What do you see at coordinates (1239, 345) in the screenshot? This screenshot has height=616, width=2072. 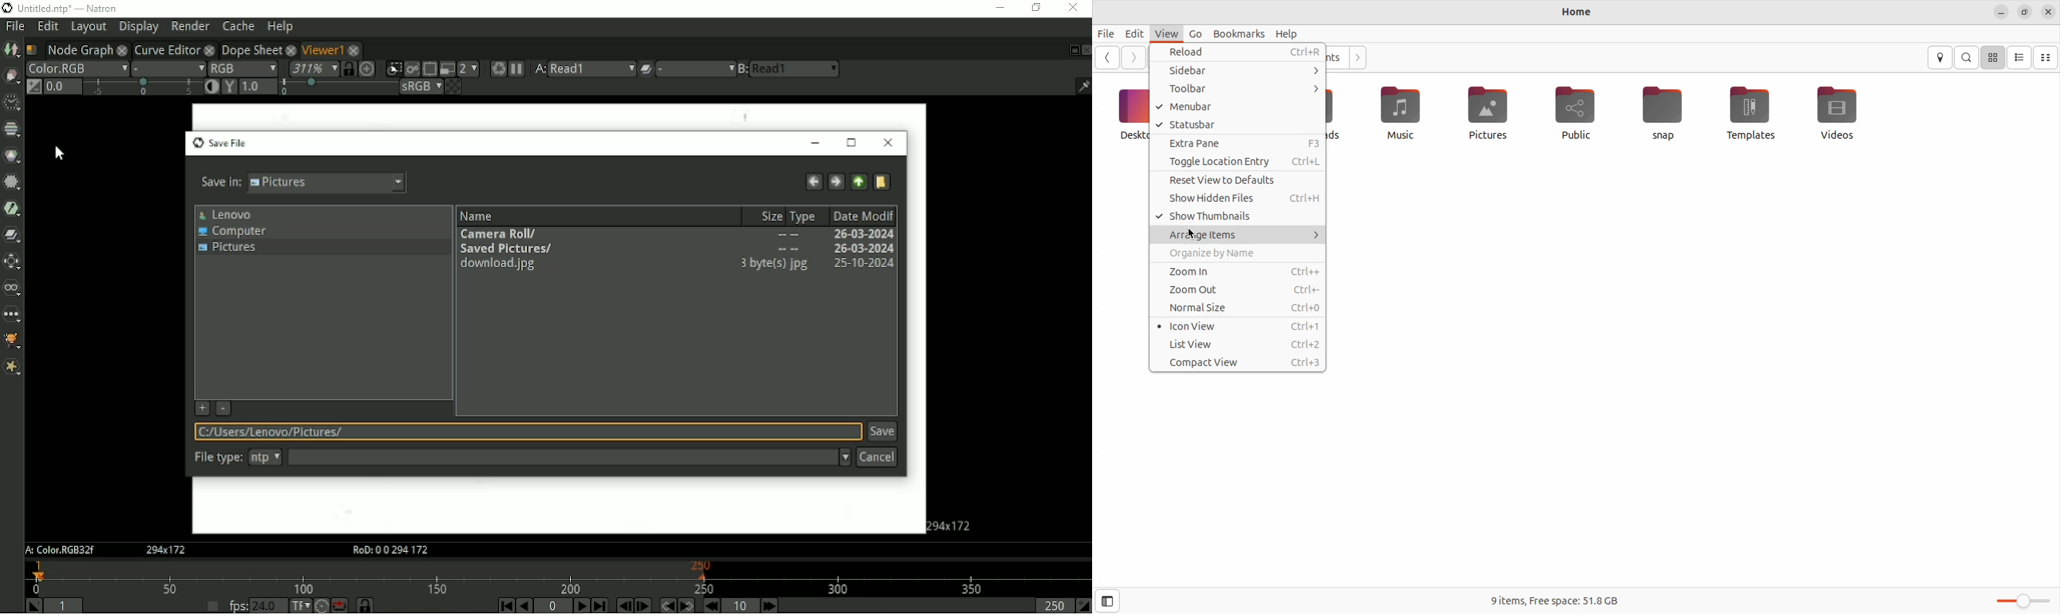 I see `list view` at bounding box center [1239, 345].